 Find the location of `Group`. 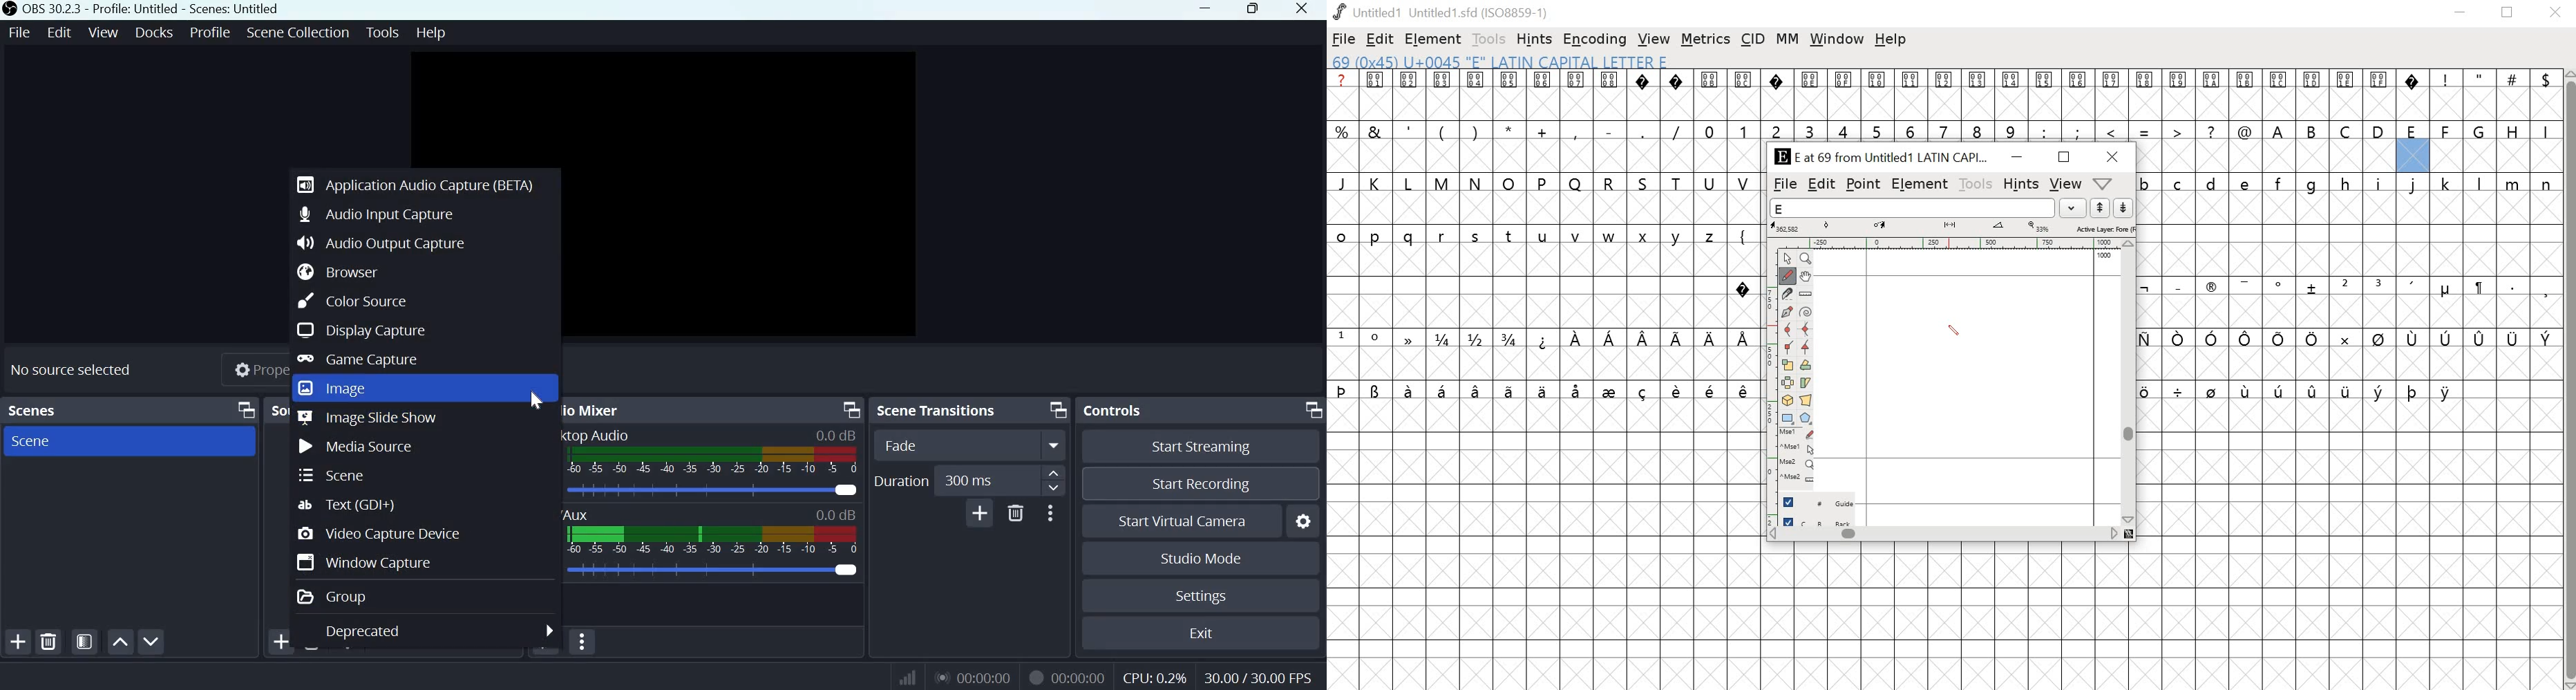

Group is located at coordinates (332, 596).